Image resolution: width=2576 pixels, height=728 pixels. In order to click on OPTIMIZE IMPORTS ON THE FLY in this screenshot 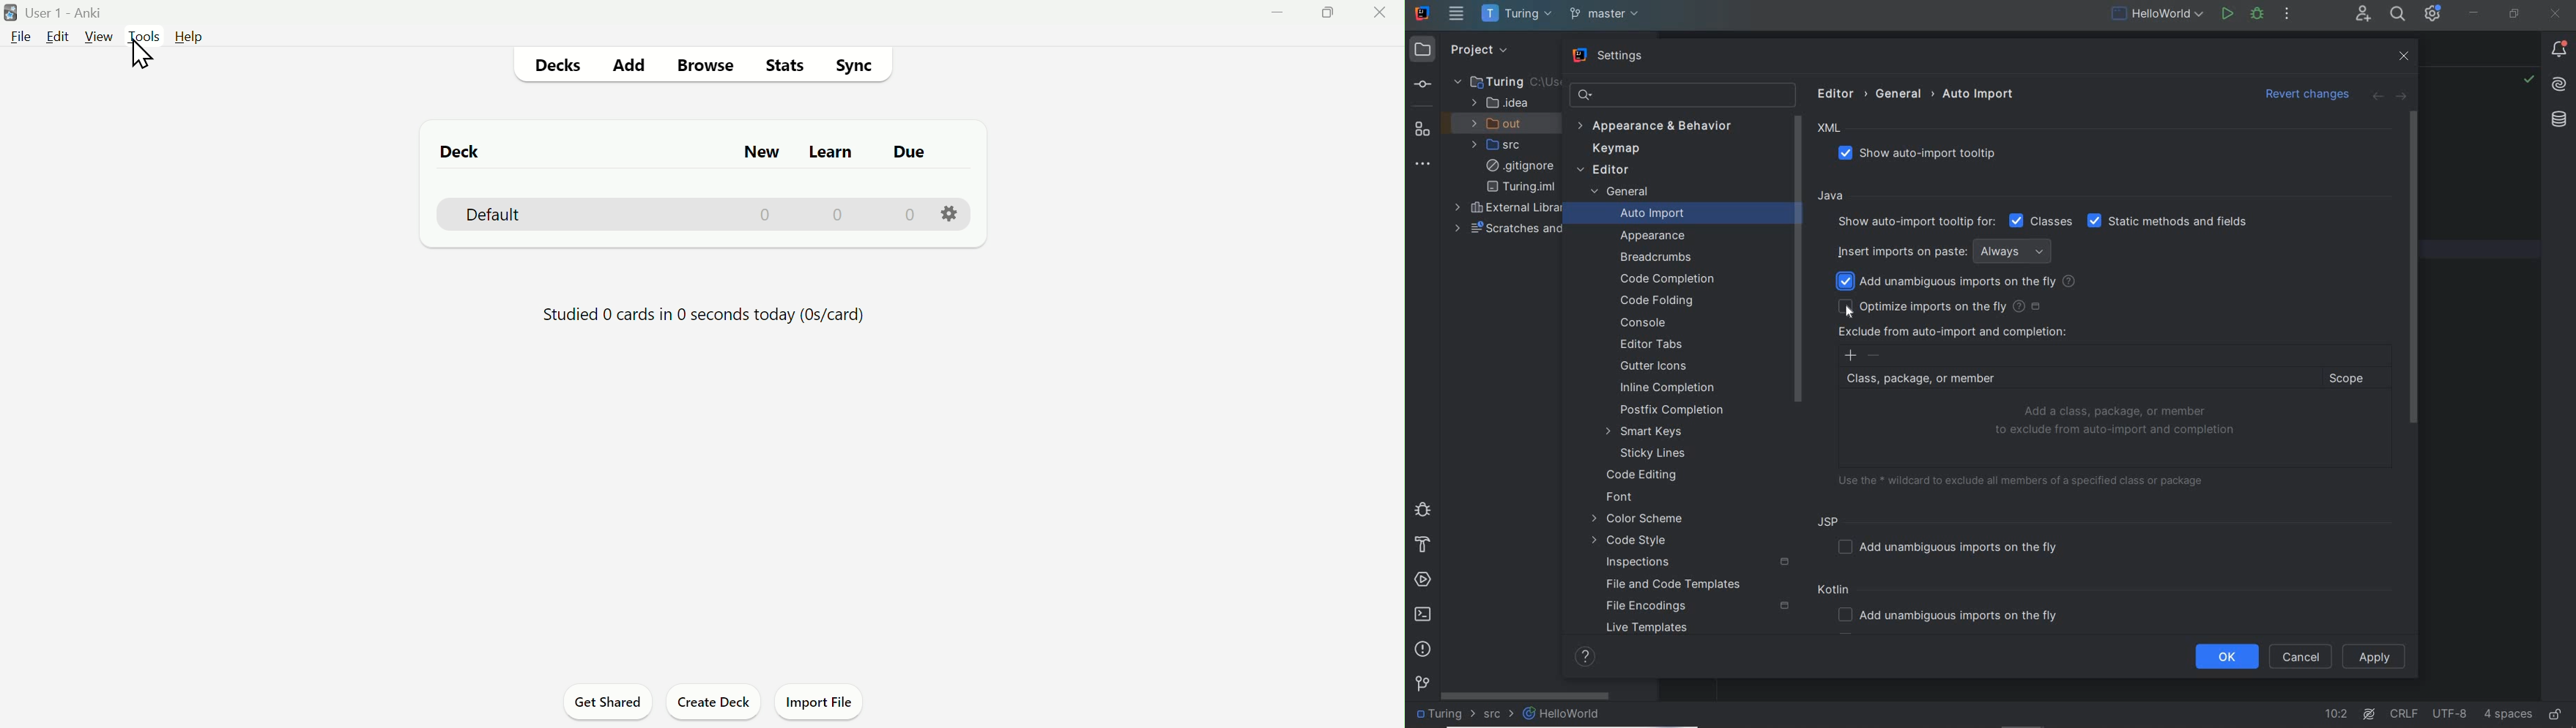, I will do `click(1940, 306)`.